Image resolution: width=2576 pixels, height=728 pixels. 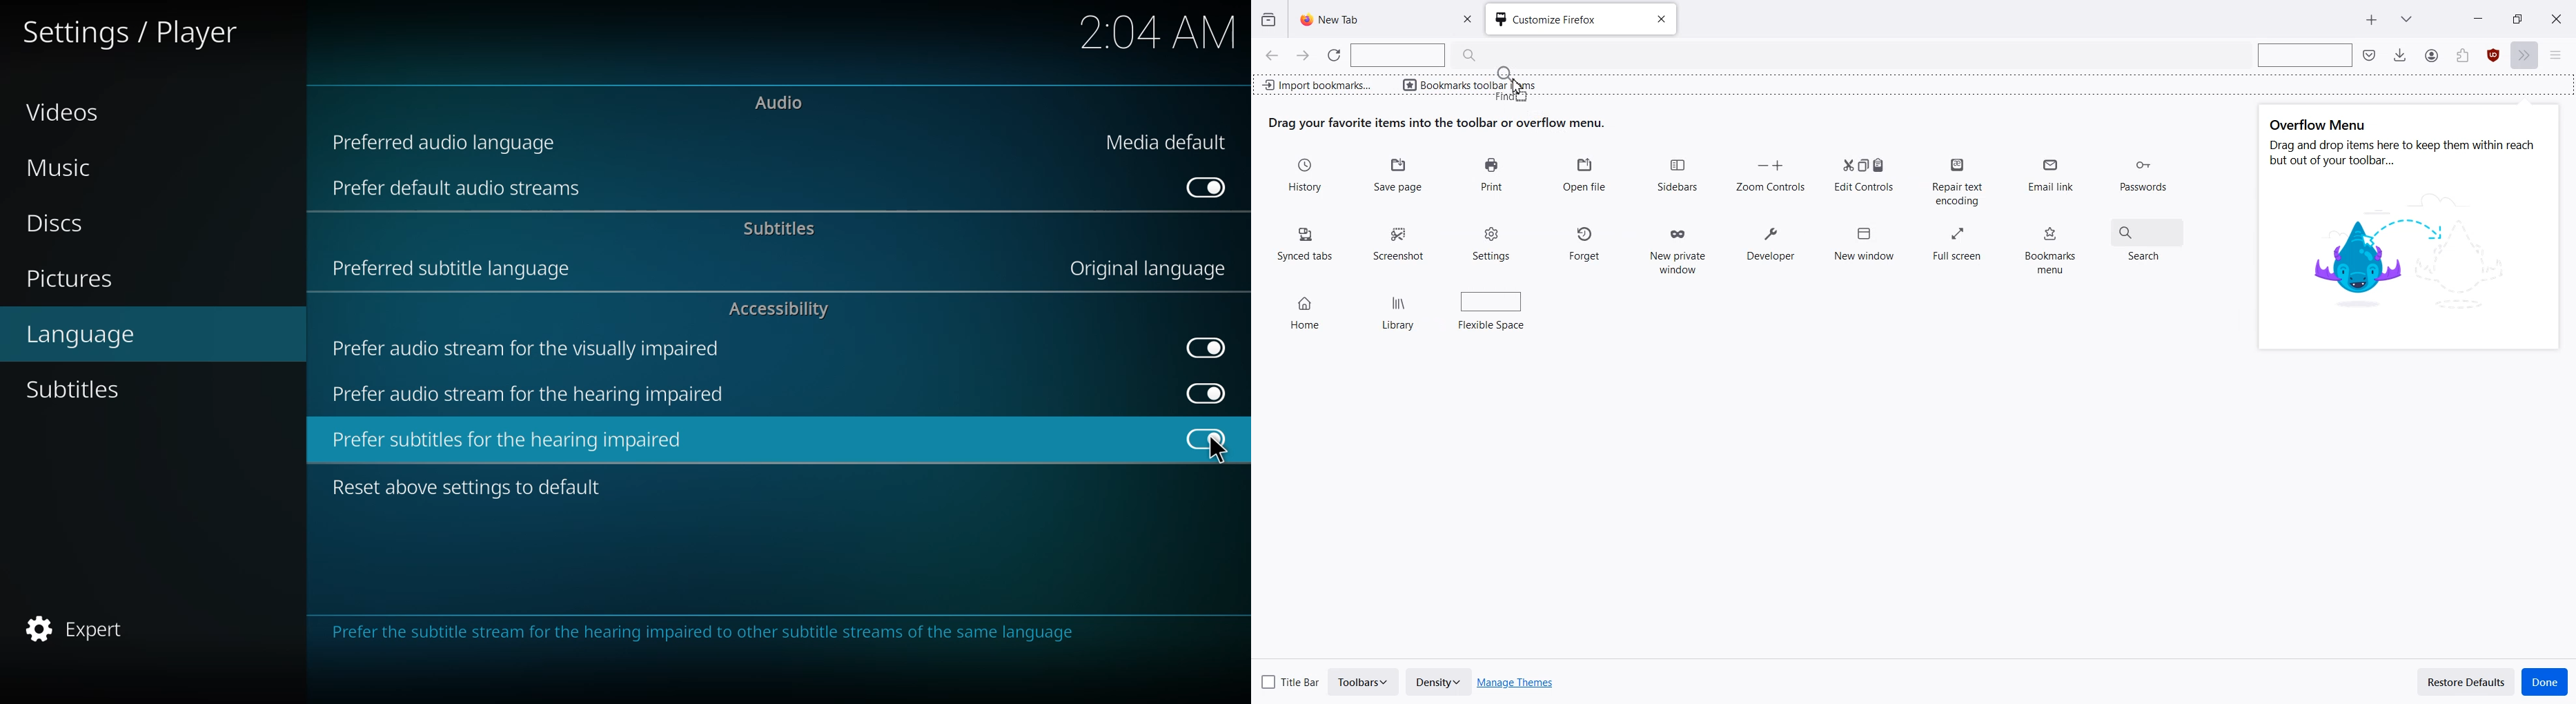 What do you see at coordinates (1400, 307) in the screenshot?
I see `Library` at bounding box center [1400, 307].